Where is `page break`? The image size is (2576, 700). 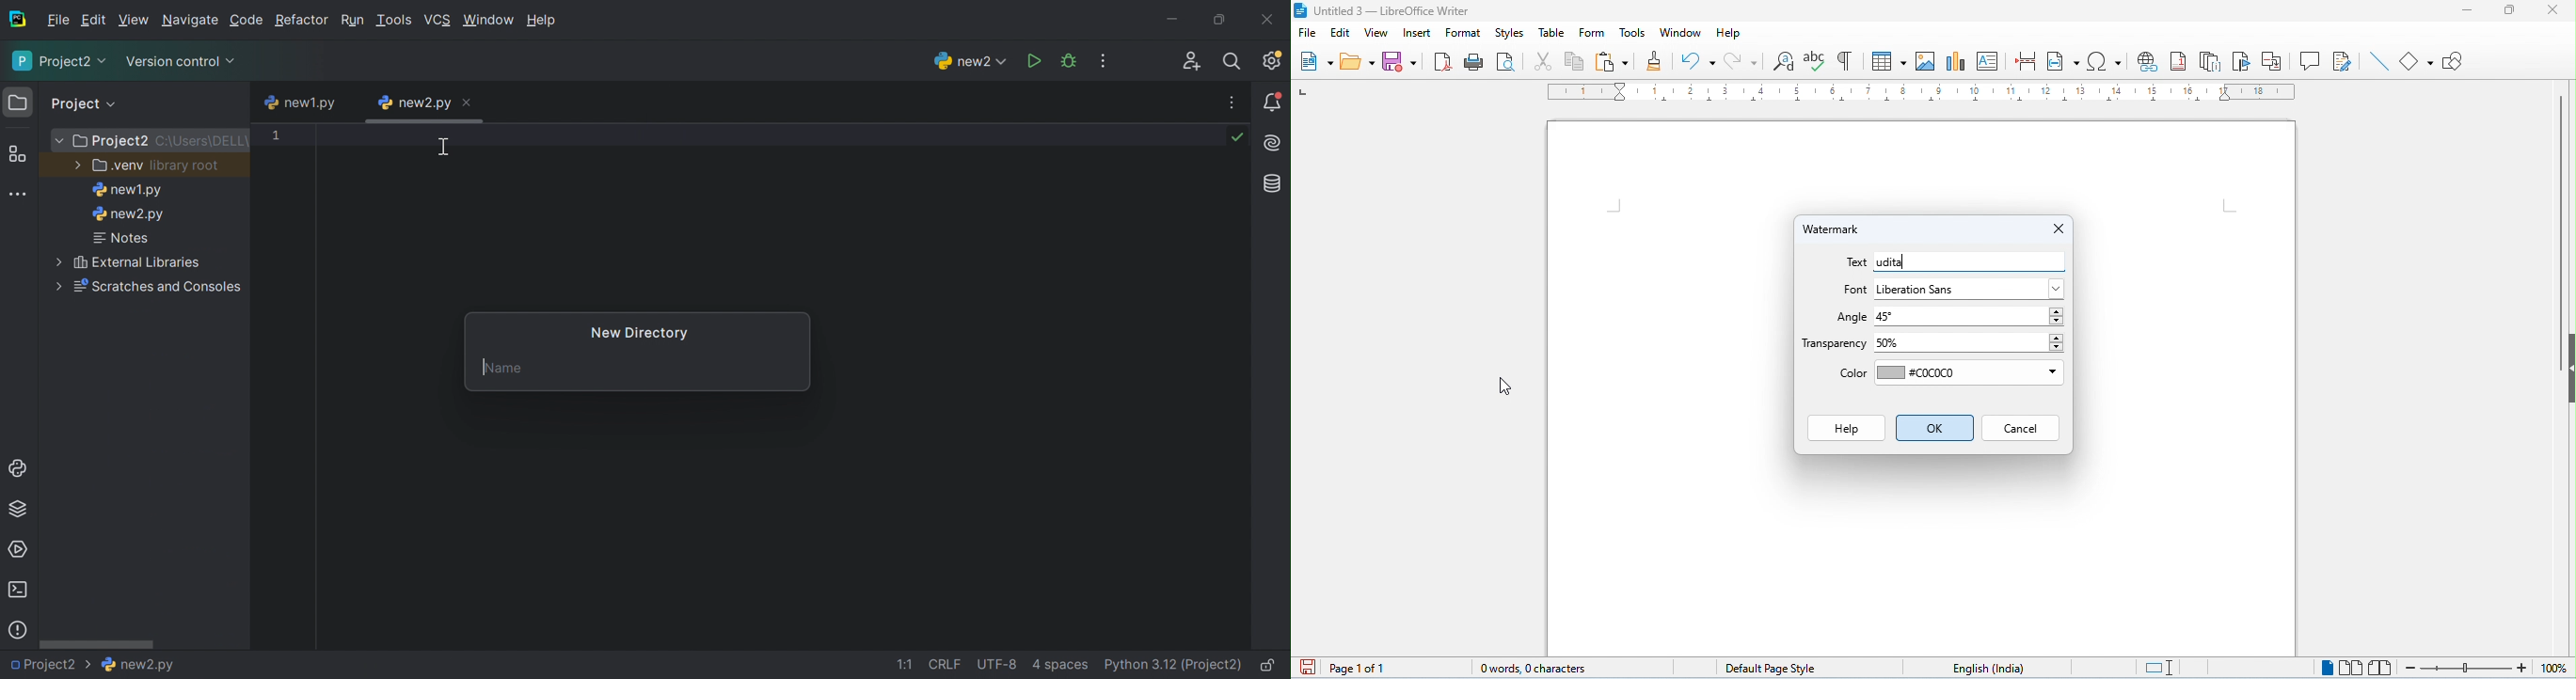
page break is located at coordinates (2027, 60).